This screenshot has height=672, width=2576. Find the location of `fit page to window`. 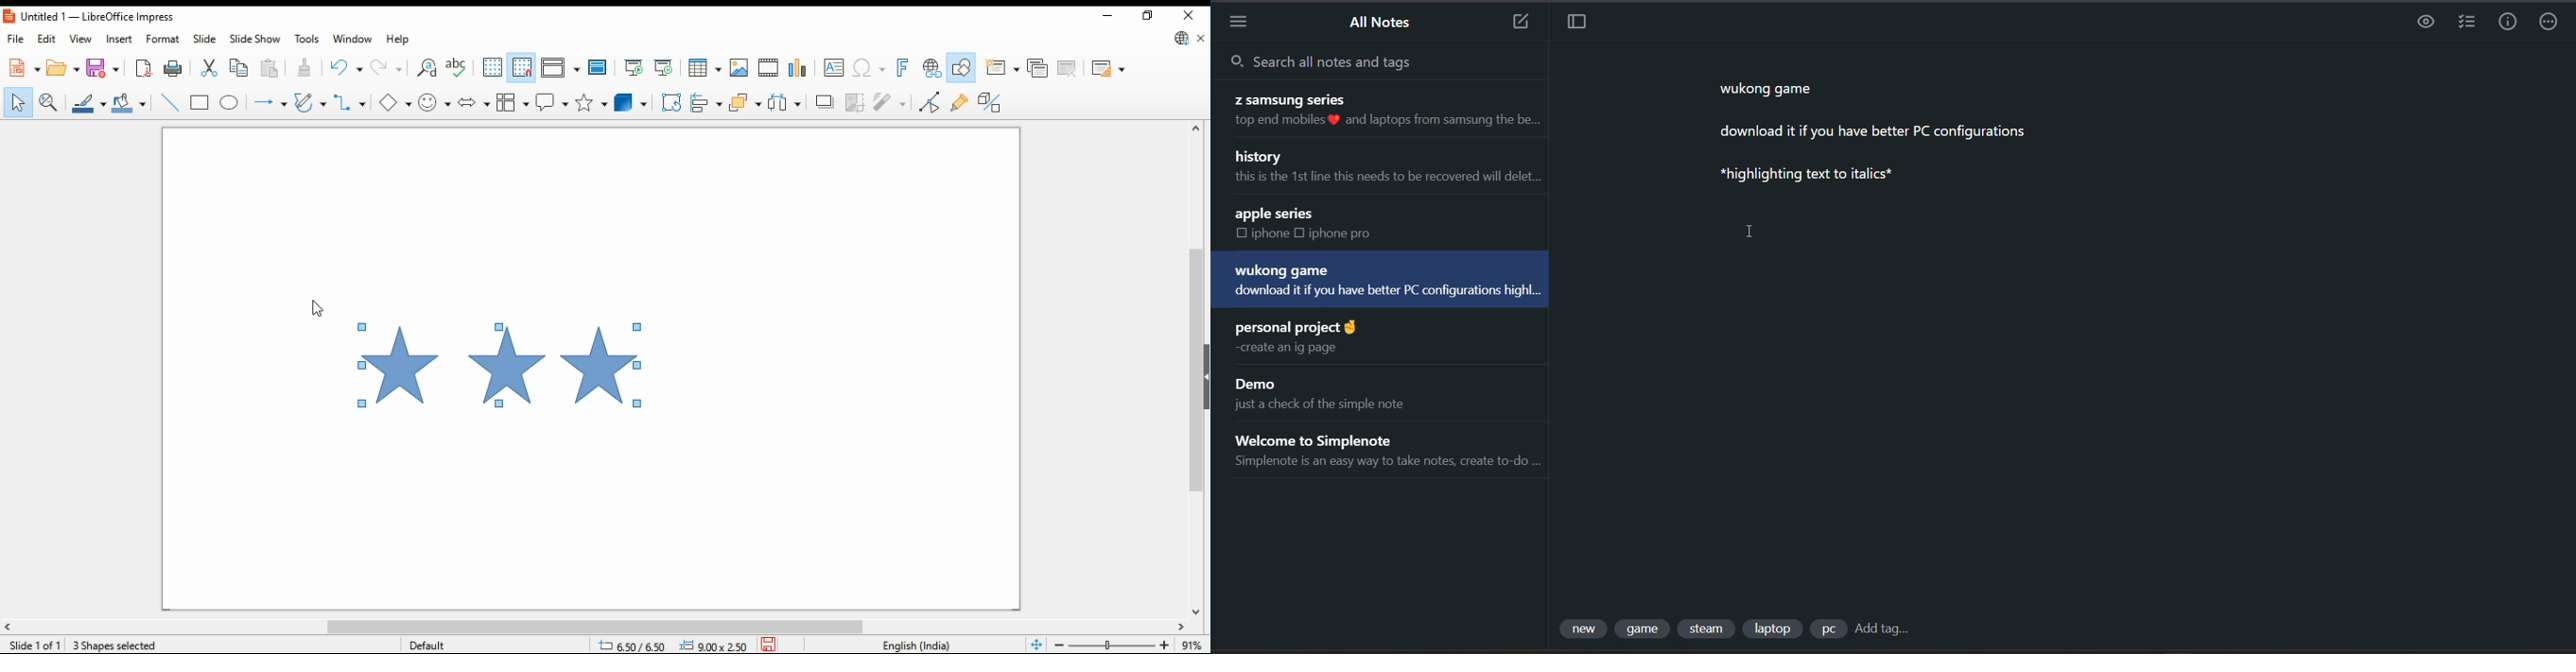

fit page to window is located at coordinates (1037, 644).